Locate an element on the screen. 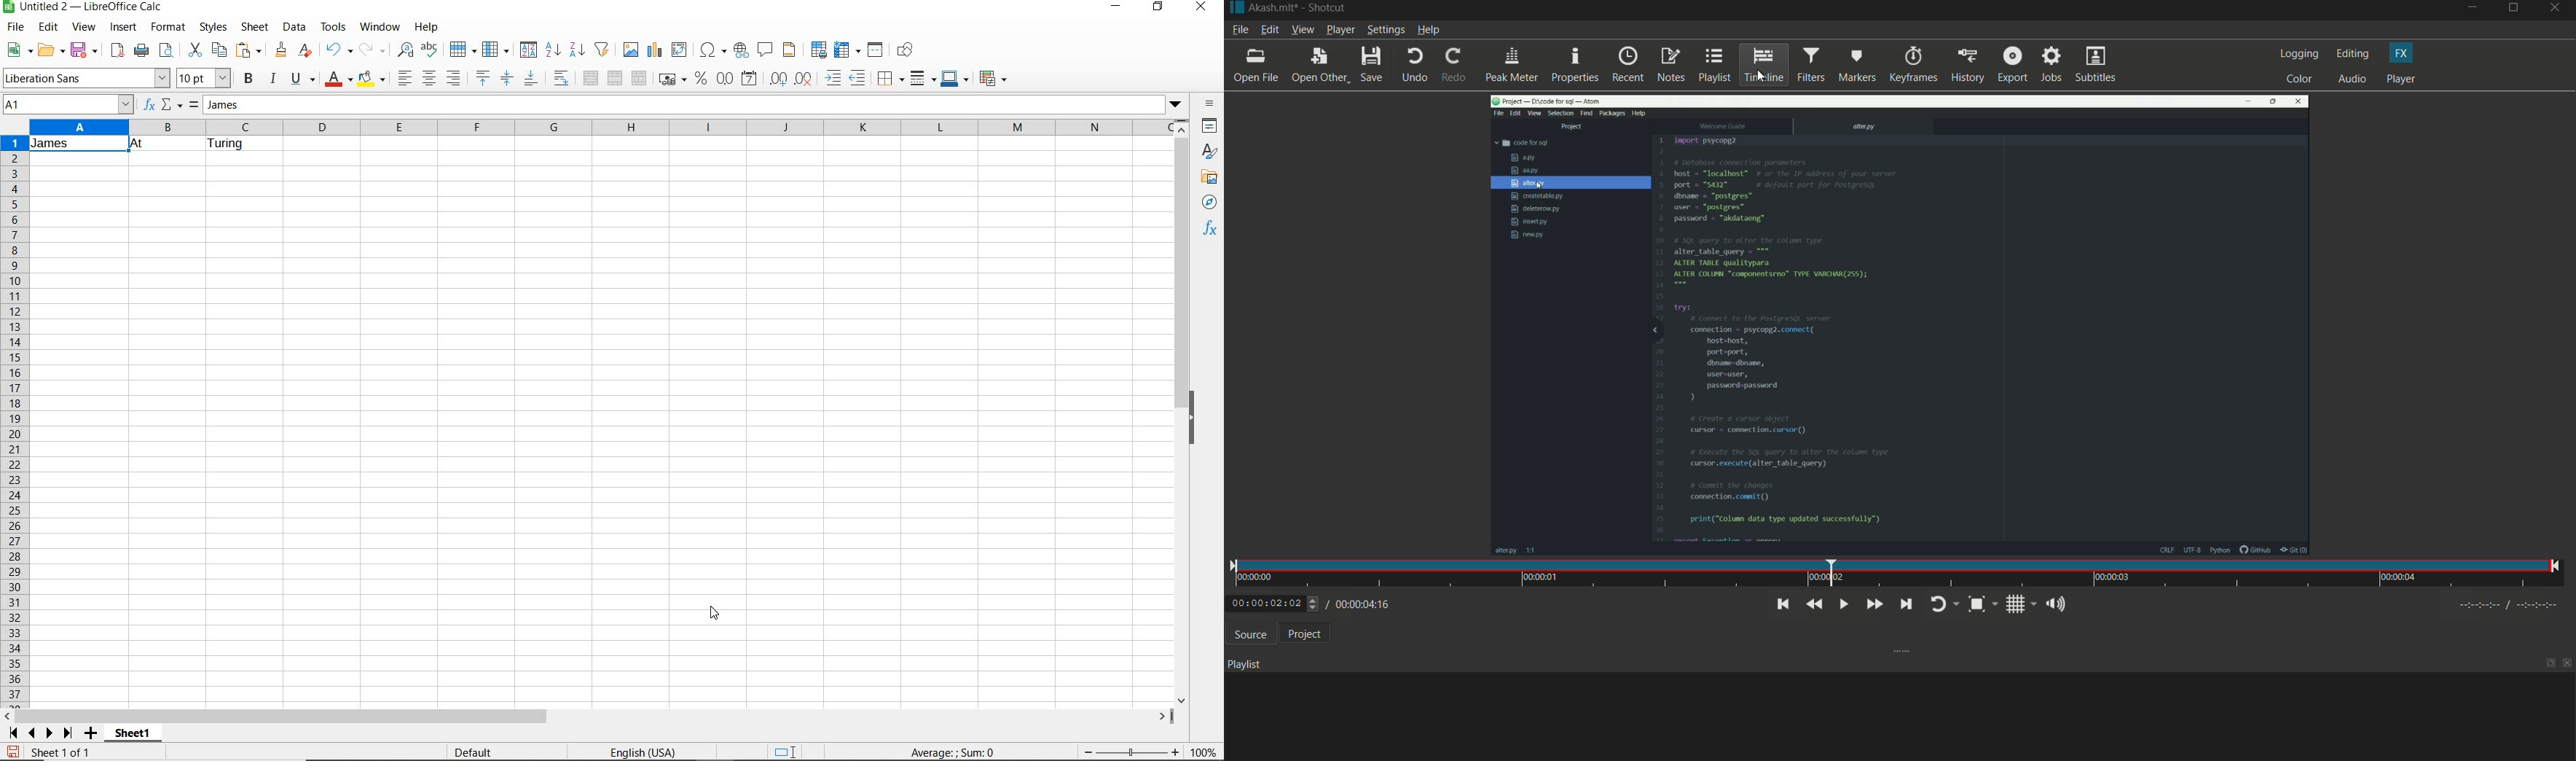 Image resolution: width=2576 pixels, height=784 pixels. color is located at coordinates (2299, 79).